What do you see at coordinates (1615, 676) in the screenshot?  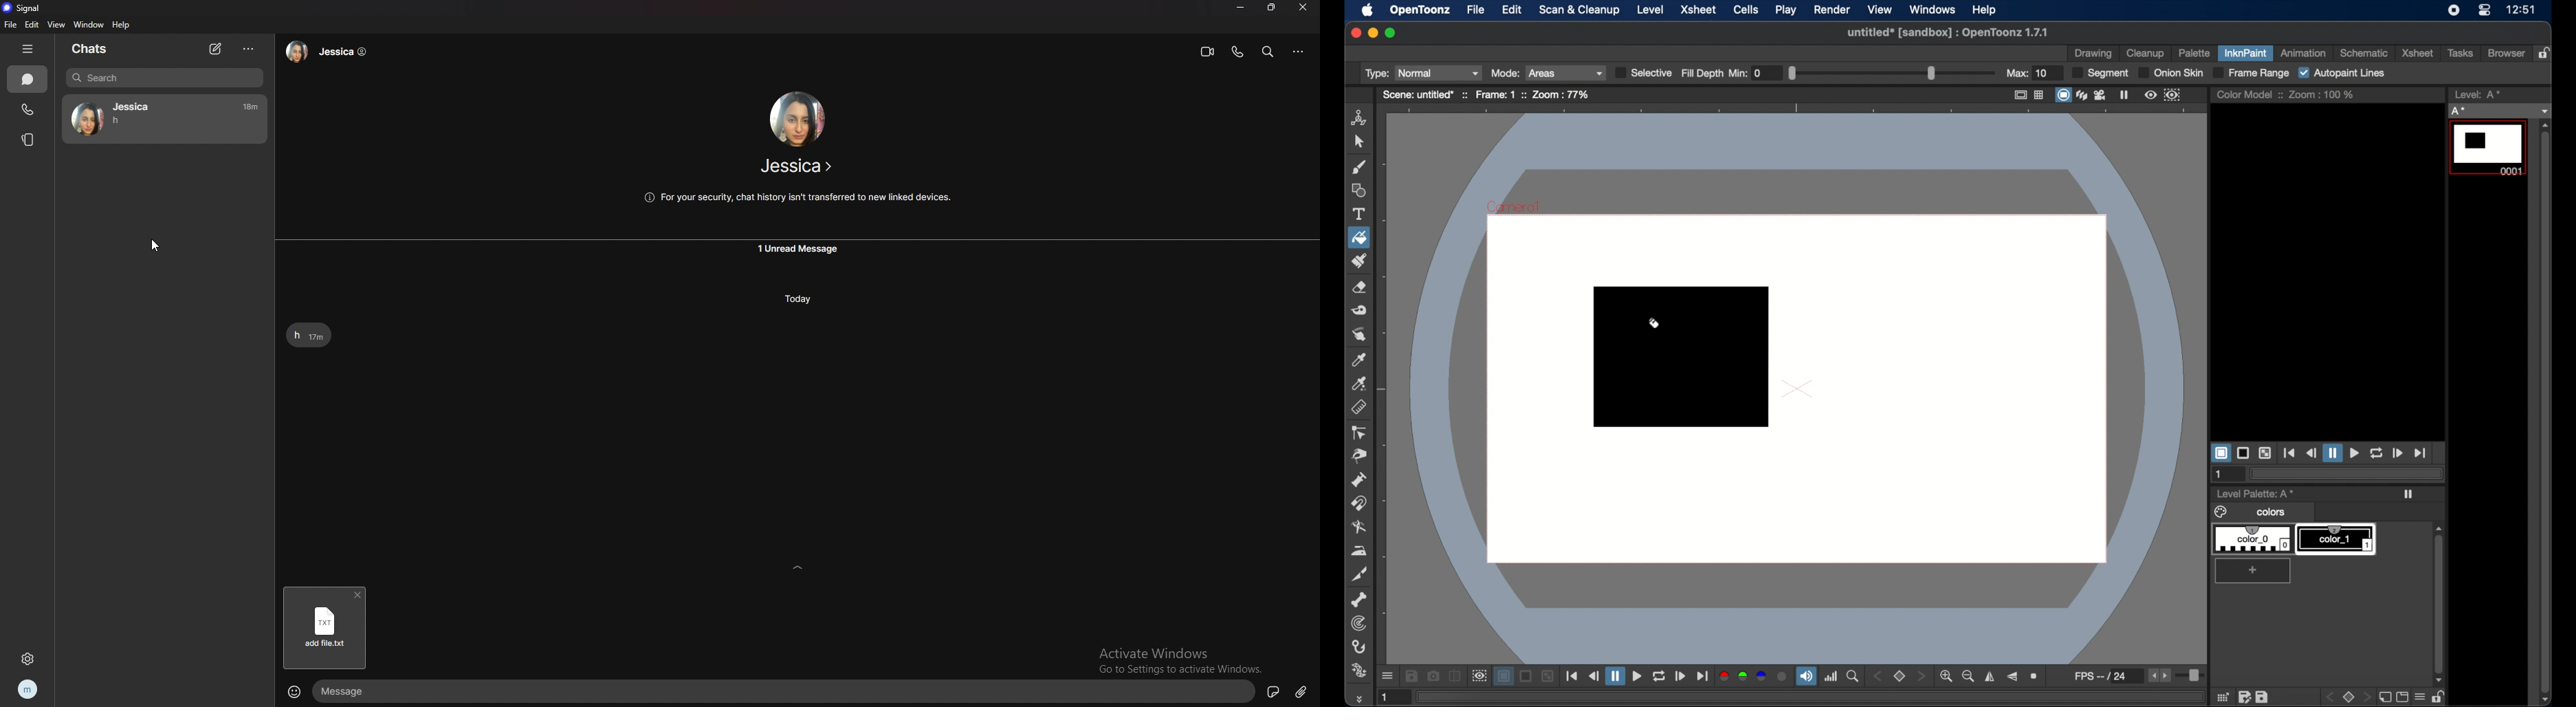 I see `pause button` at bounding box center [1615, 676].